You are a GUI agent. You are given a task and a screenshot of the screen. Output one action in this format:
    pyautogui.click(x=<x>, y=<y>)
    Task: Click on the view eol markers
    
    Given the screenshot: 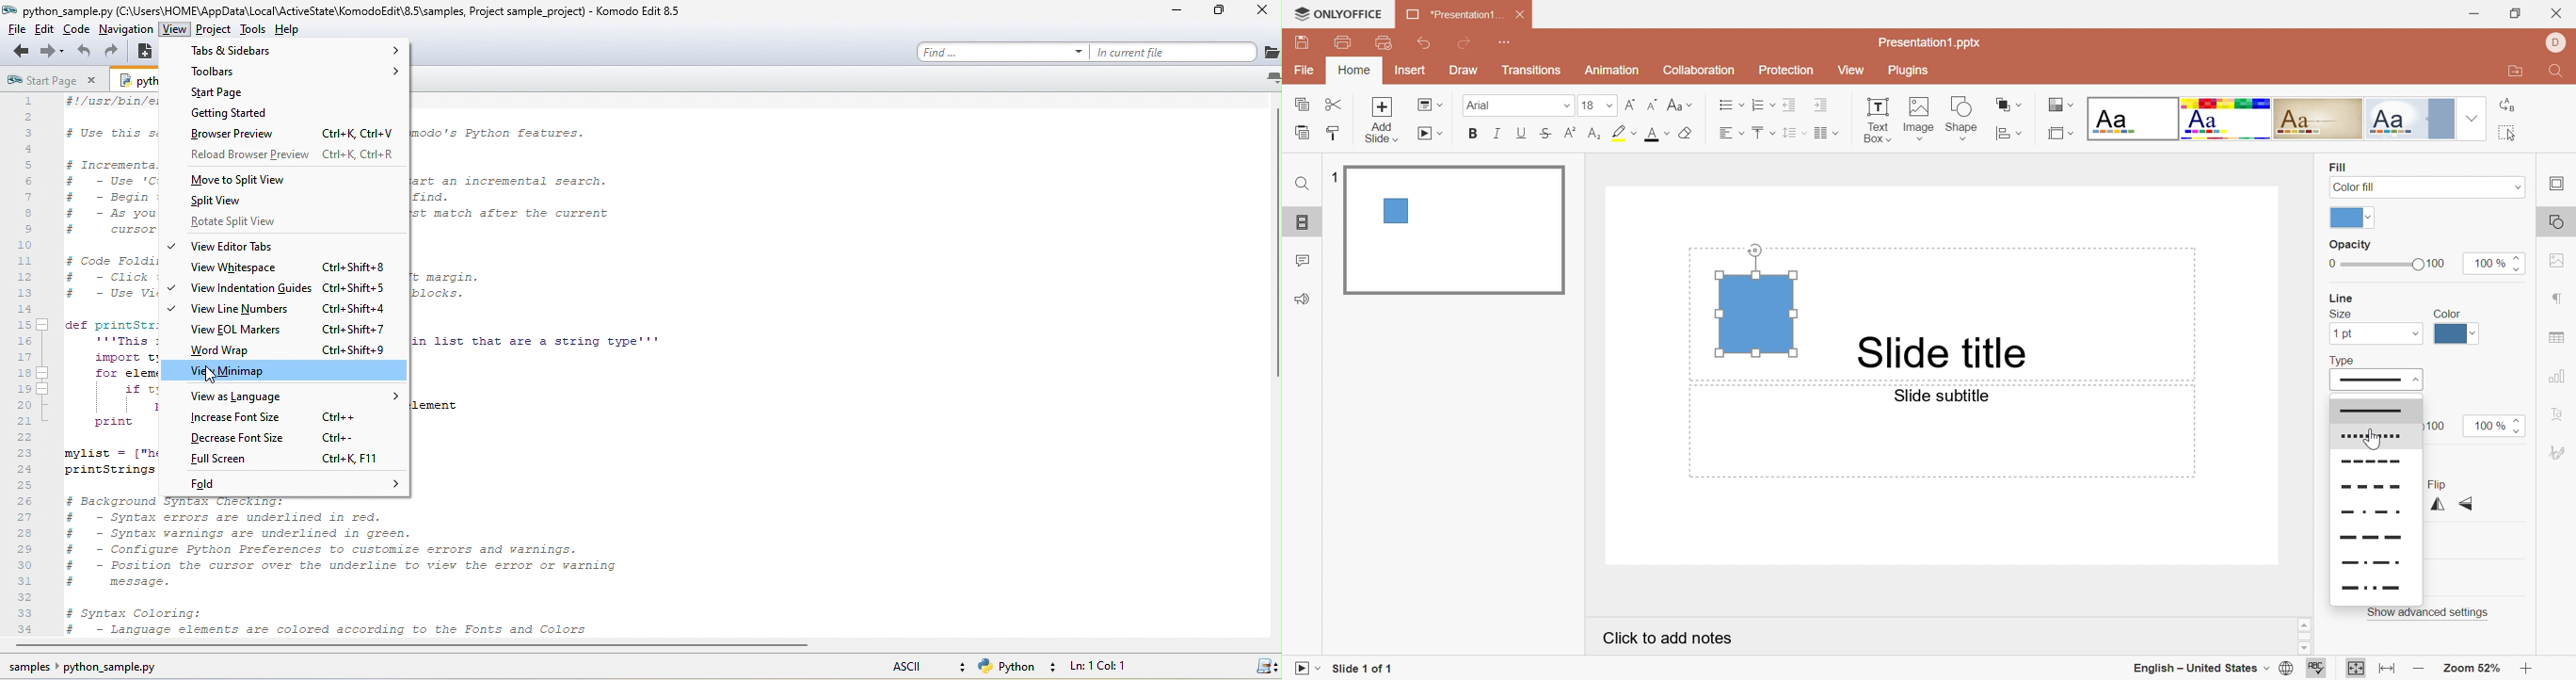 What is the action you would take?
    pyautogui.click(x=282, y=327)
    